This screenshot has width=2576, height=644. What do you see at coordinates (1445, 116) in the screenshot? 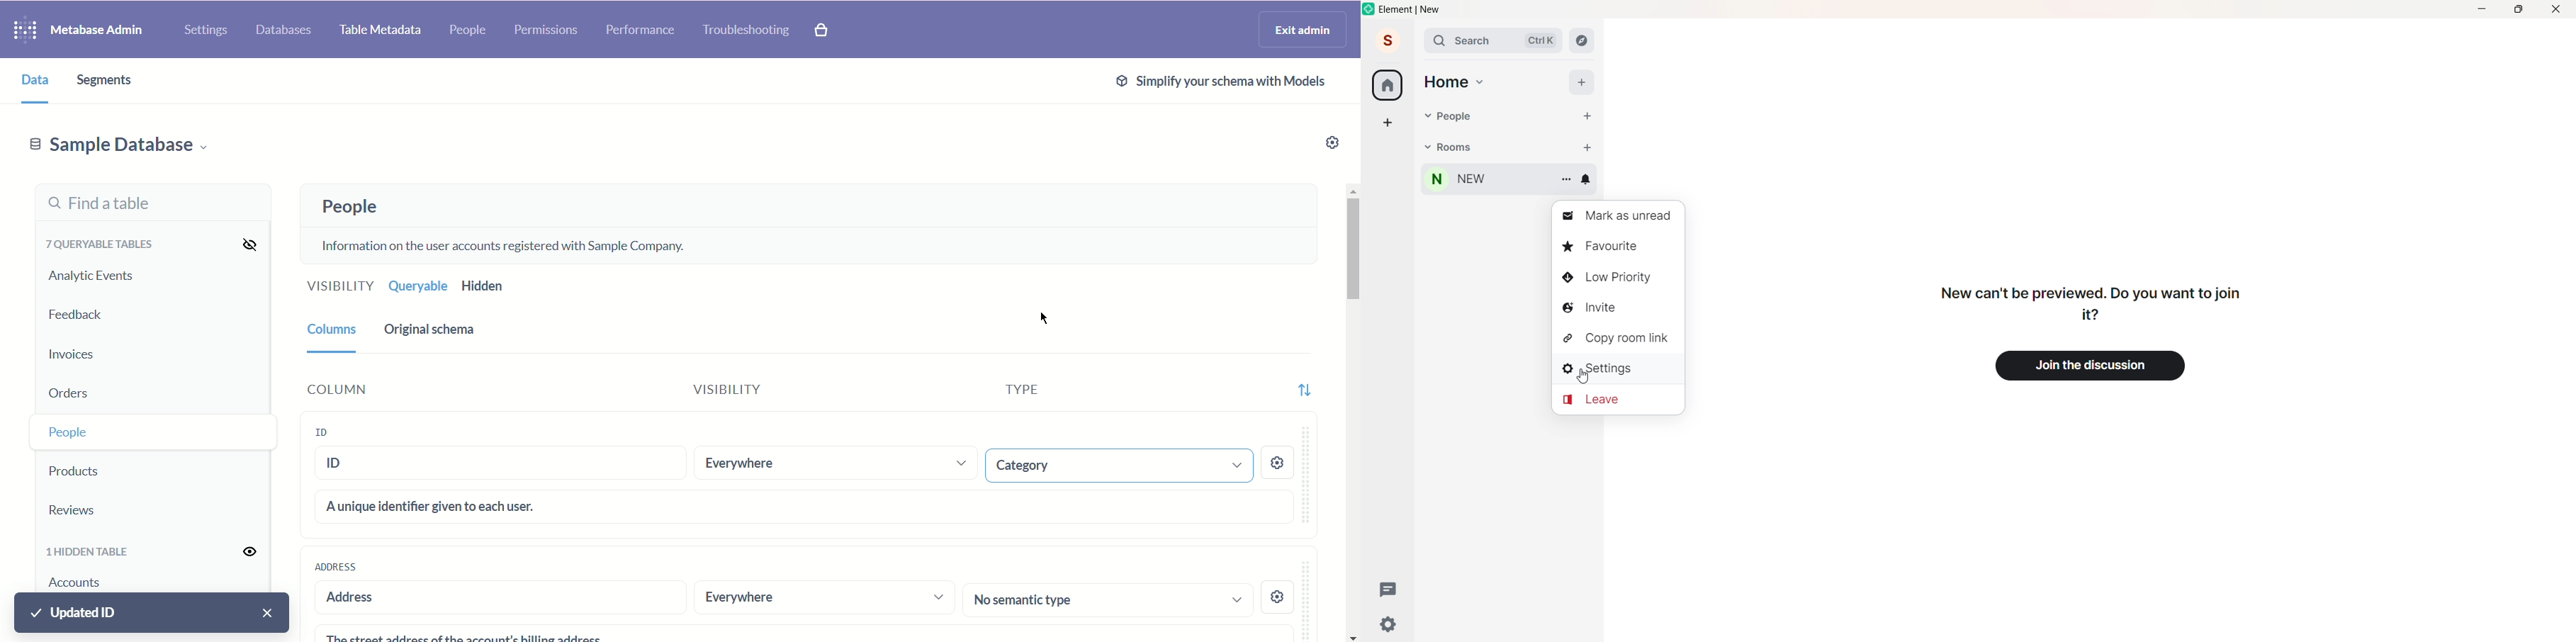
I see `people` at bounding box center [1445, 116].